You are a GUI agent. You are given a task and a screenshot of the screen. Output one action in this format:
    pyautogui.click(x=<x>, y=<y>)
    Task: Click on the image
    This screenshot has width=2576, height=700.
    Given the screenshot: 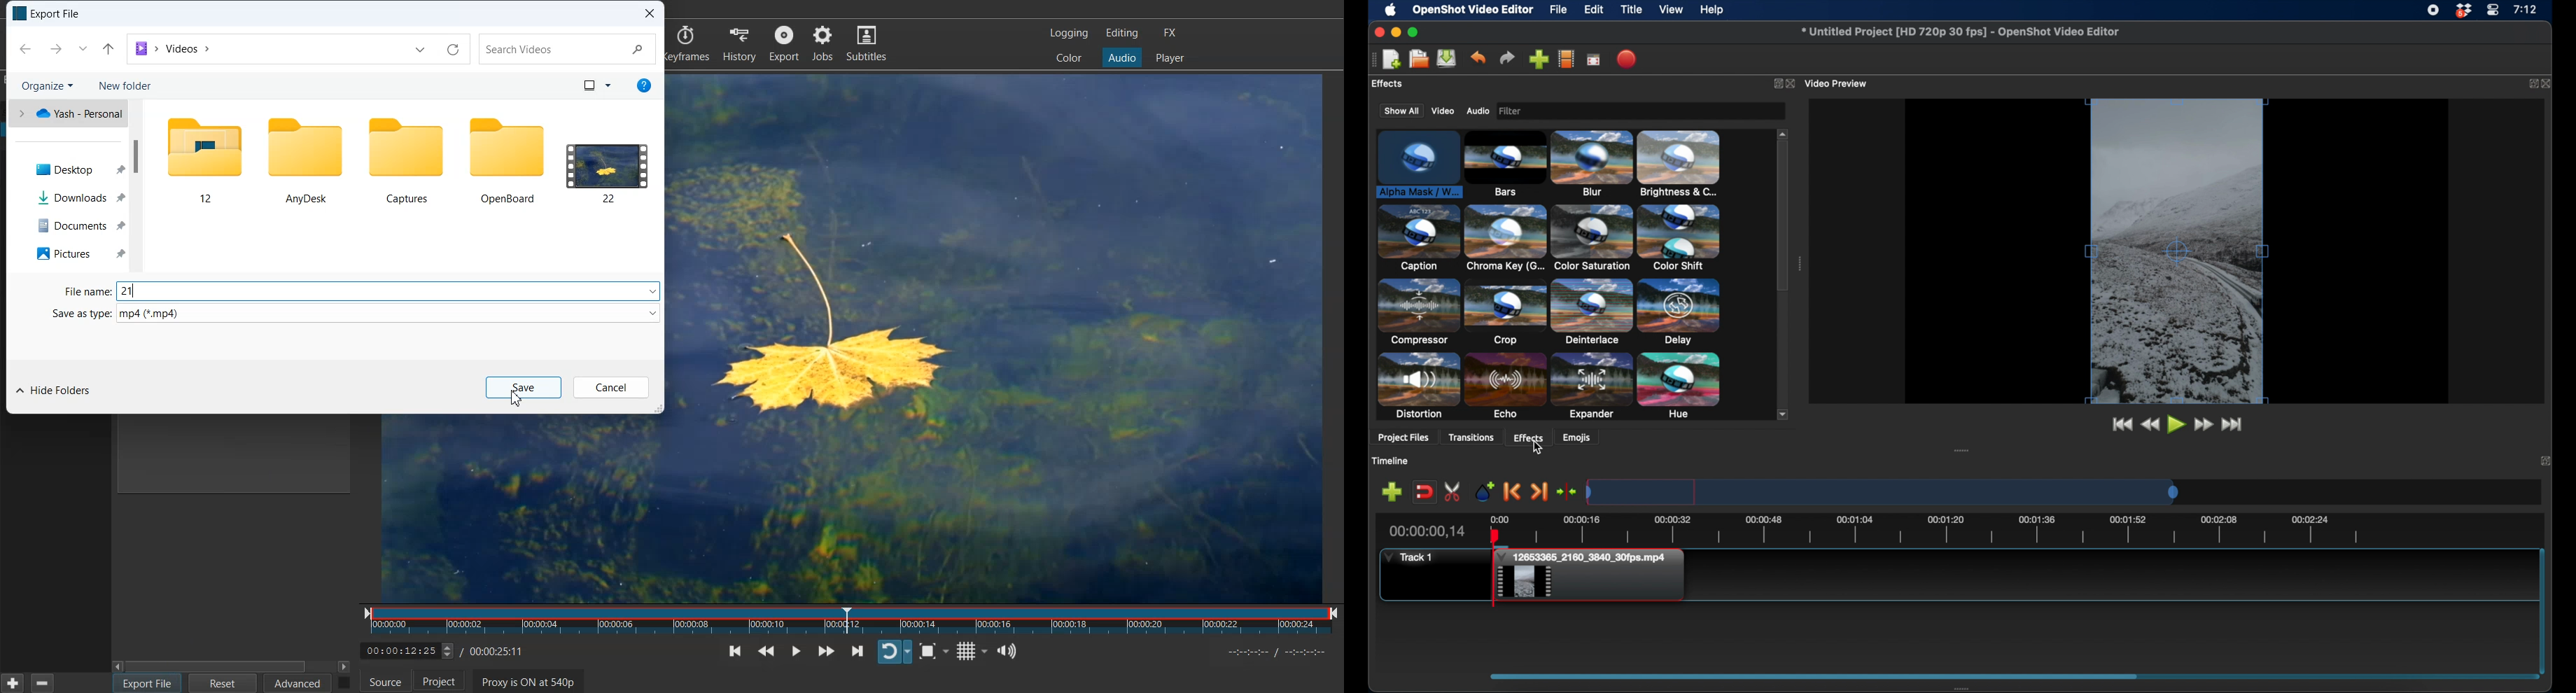 What is the action you would take?
    pyautogui.click(x=1513, y=112)
    